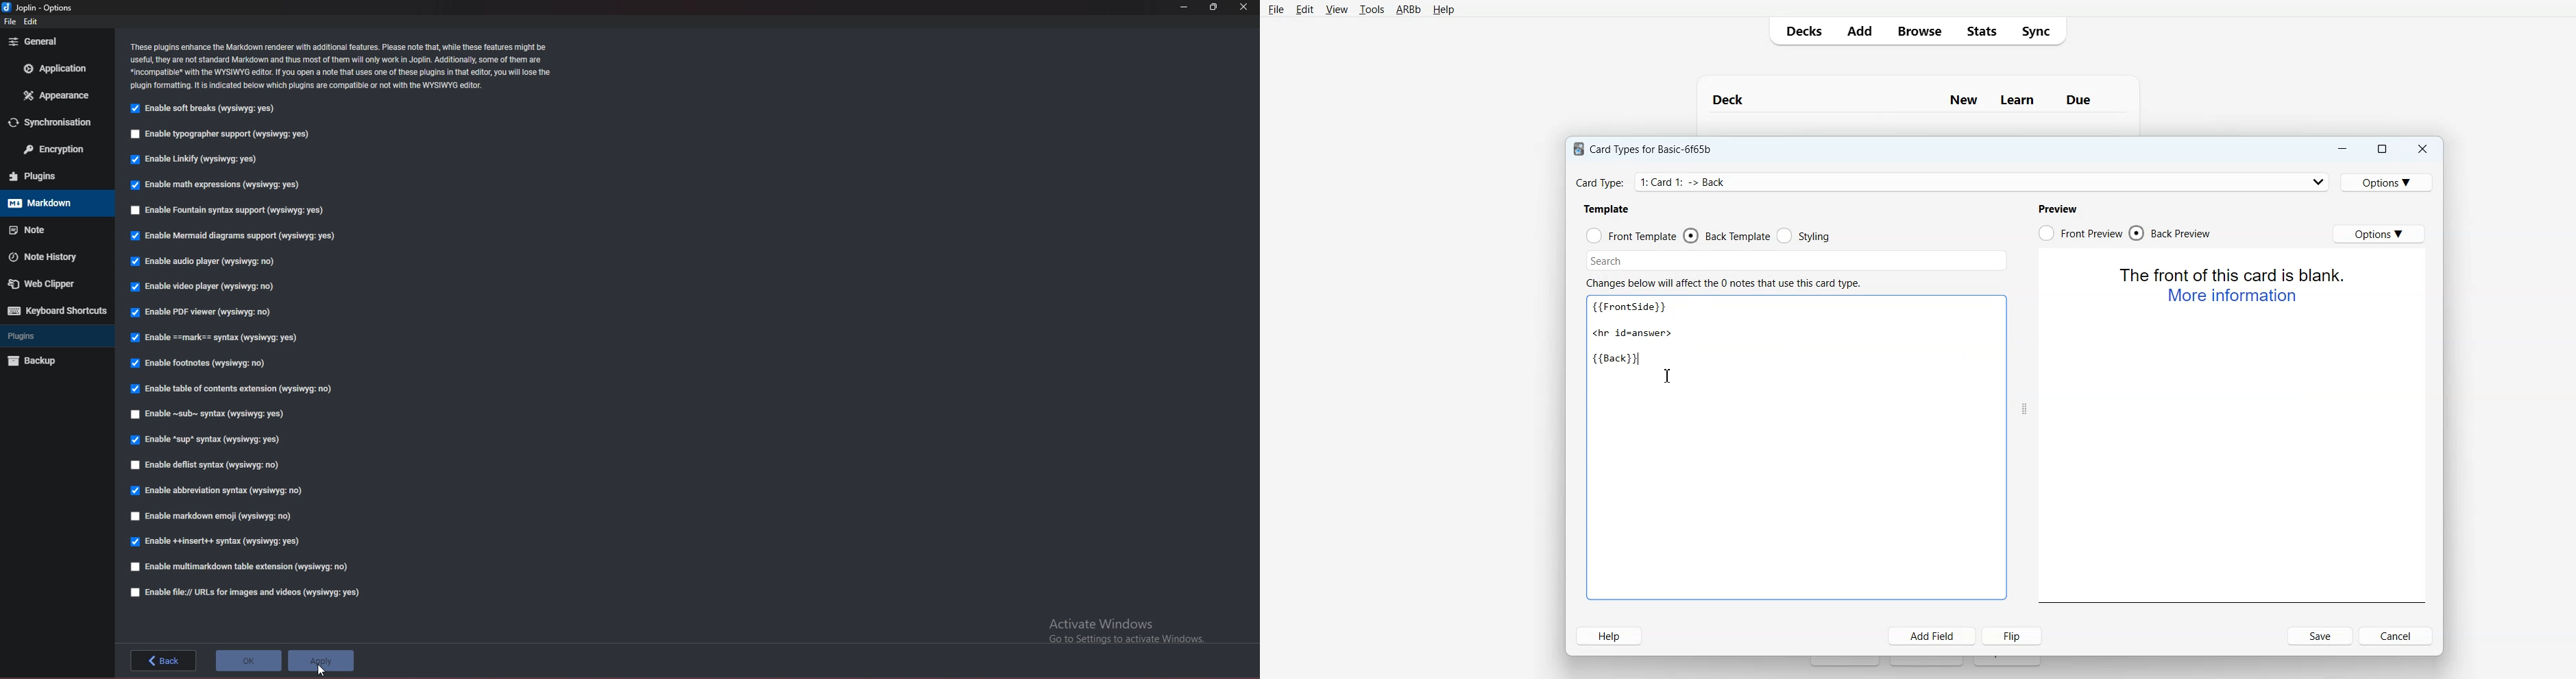 The image size is (2576, 700). What do you see at coordinates (2024, 409) in the screenshot?
I see `Drag handle` at bounding box center [2024, 409].